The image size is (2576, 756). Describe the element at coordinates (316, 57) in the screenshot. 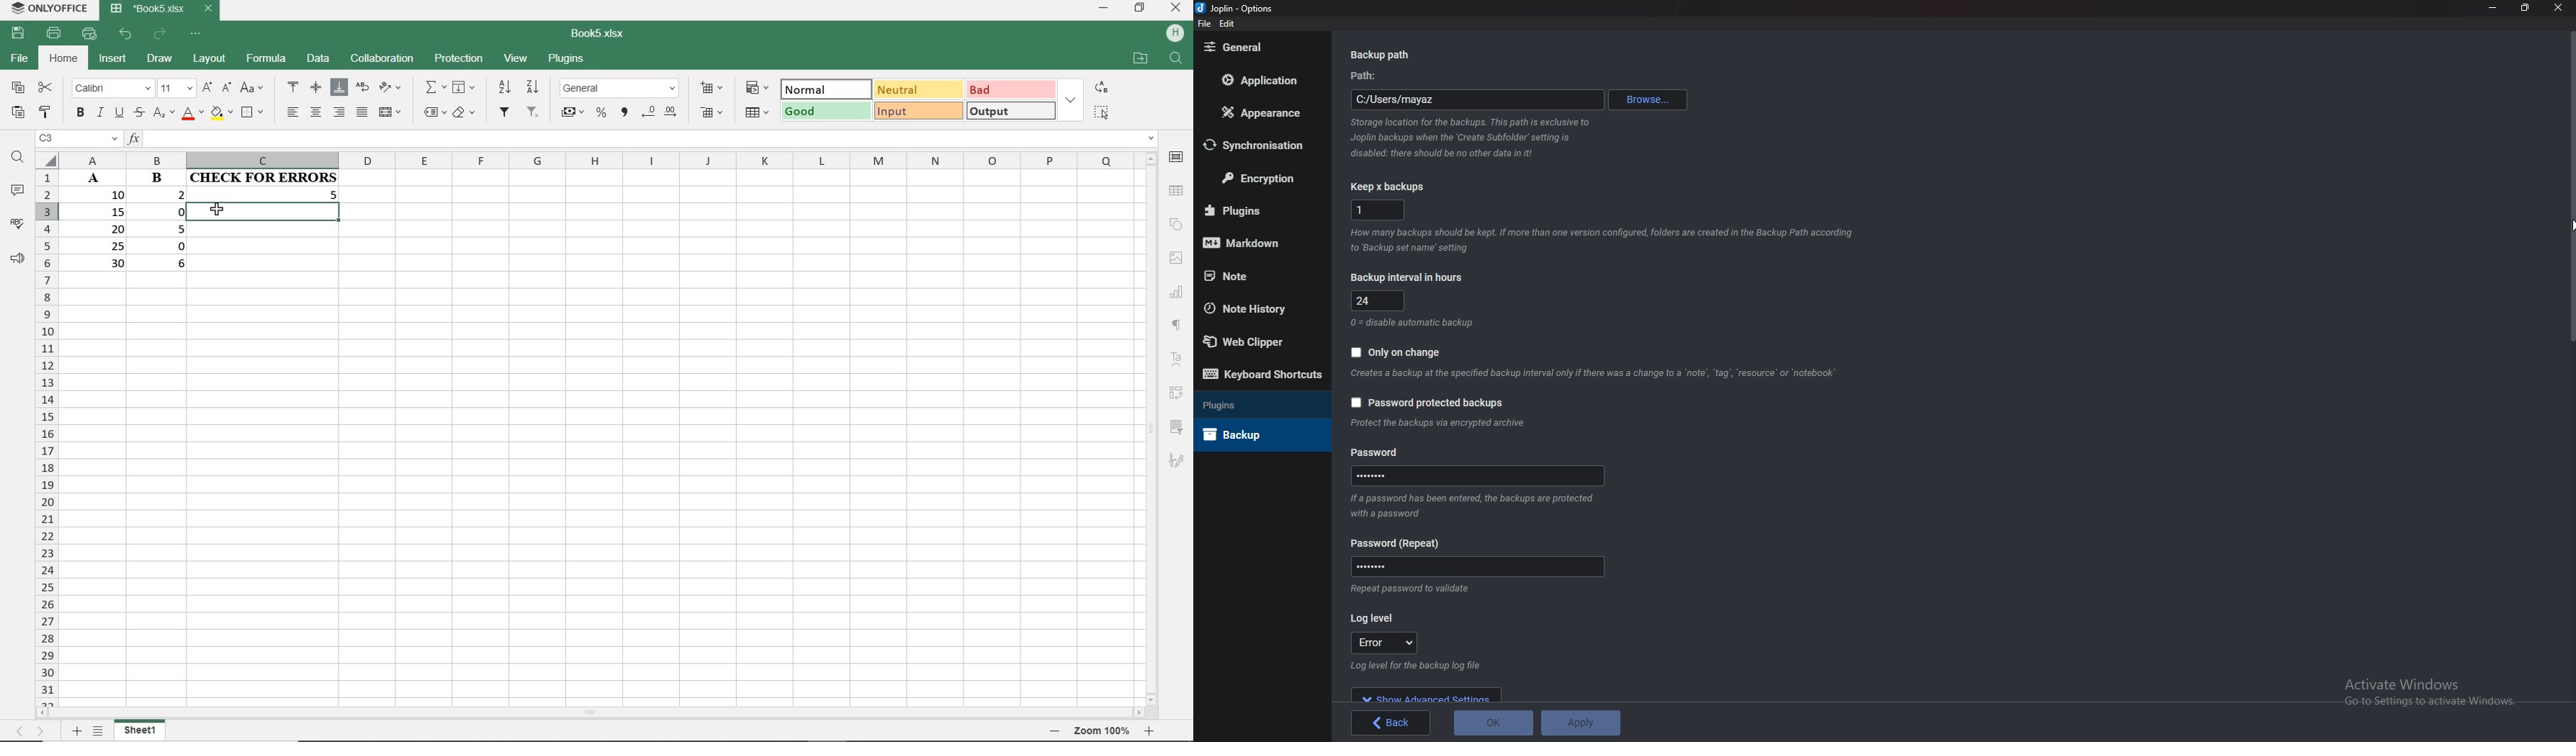

I see `DATA` at that location.